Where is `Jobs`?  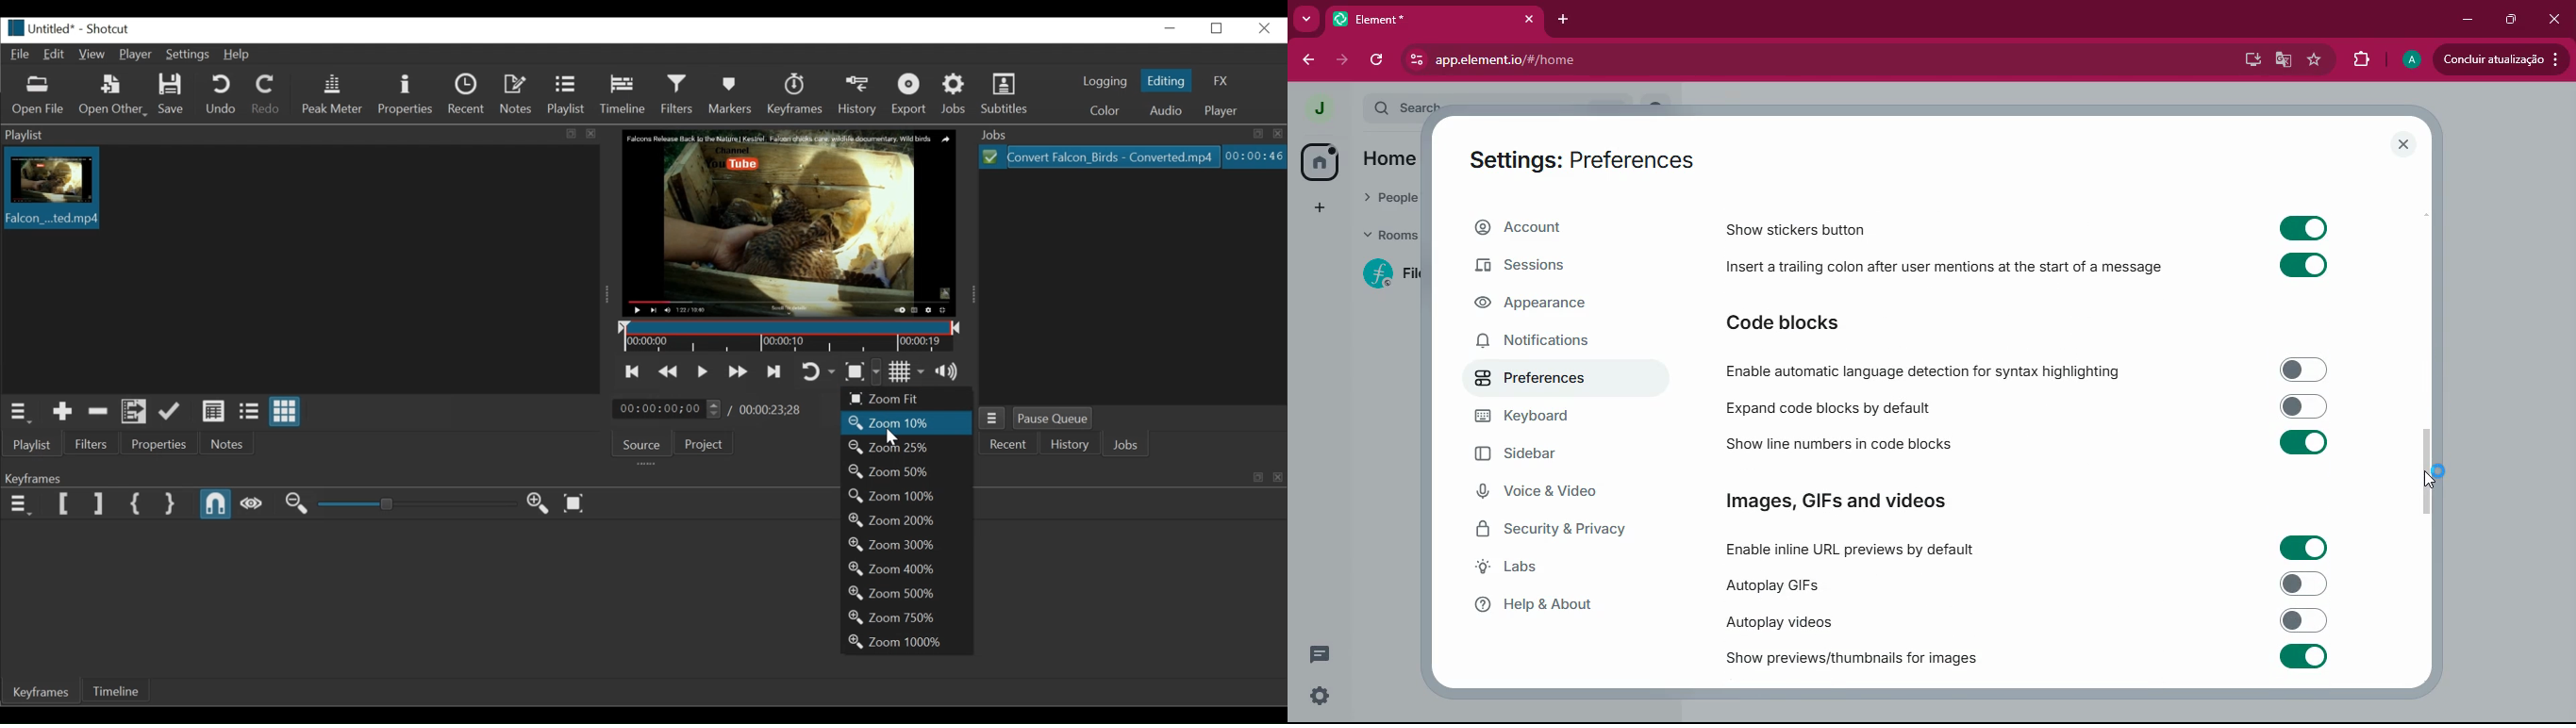 Jobs is located at coordinates (954, 95).